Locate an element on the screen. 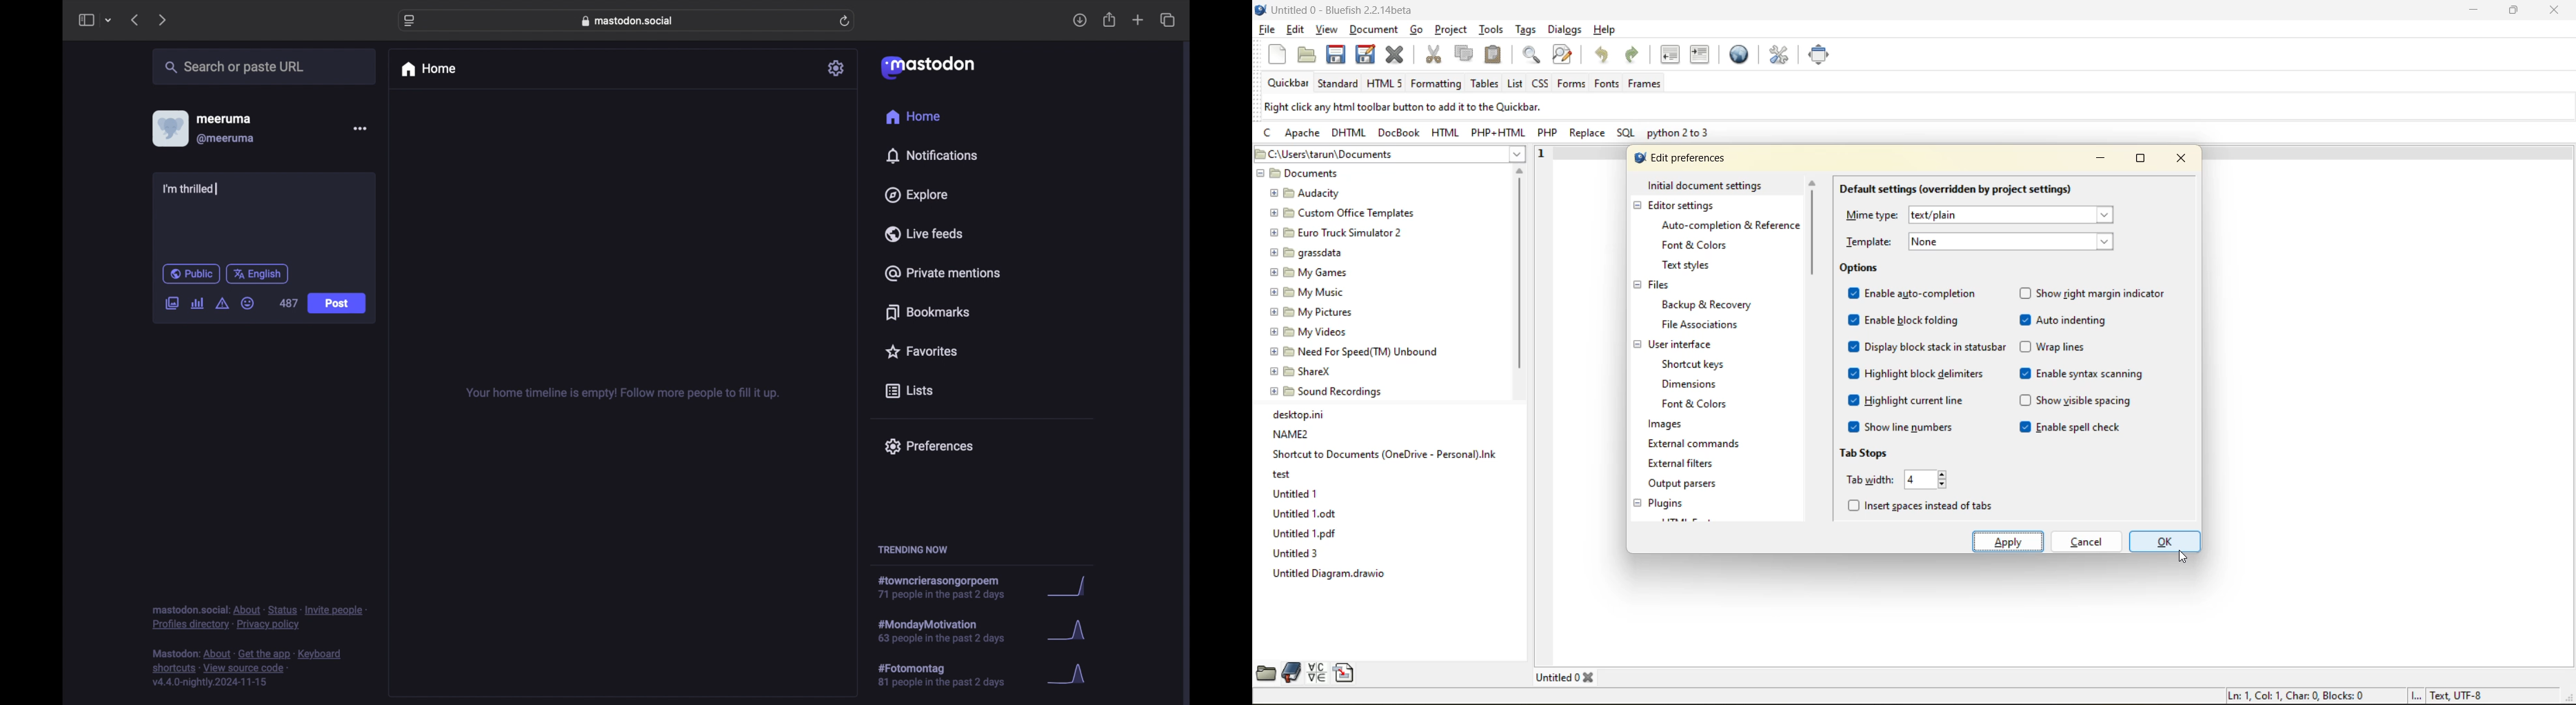 The width and height of the screenshot is (2576, 728). decrease is located at coordinates (1944, 484).